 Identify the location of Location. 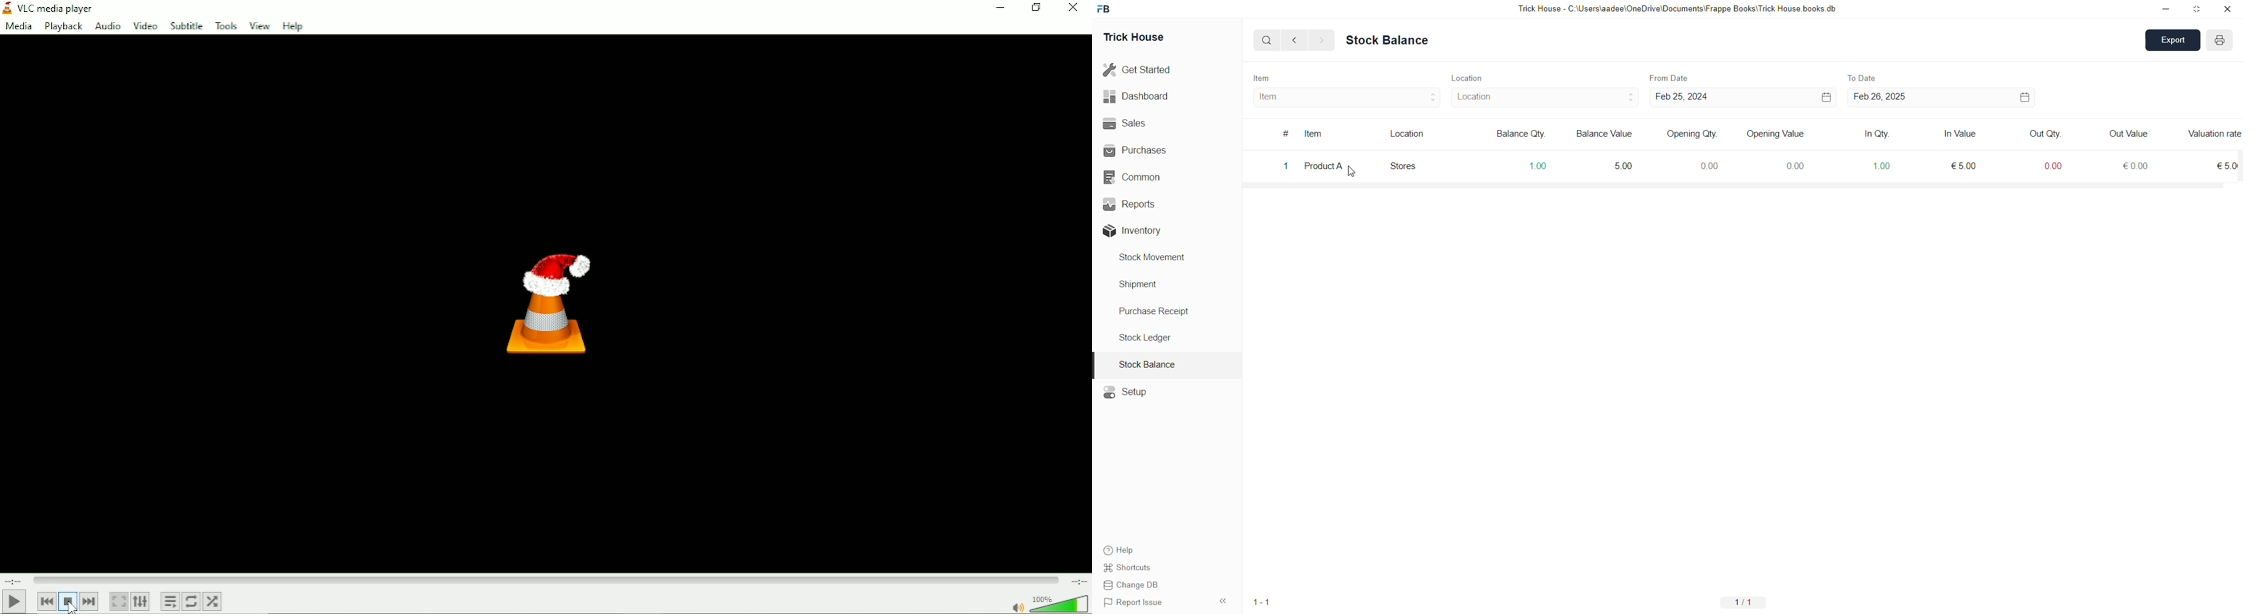
(1406, 134).